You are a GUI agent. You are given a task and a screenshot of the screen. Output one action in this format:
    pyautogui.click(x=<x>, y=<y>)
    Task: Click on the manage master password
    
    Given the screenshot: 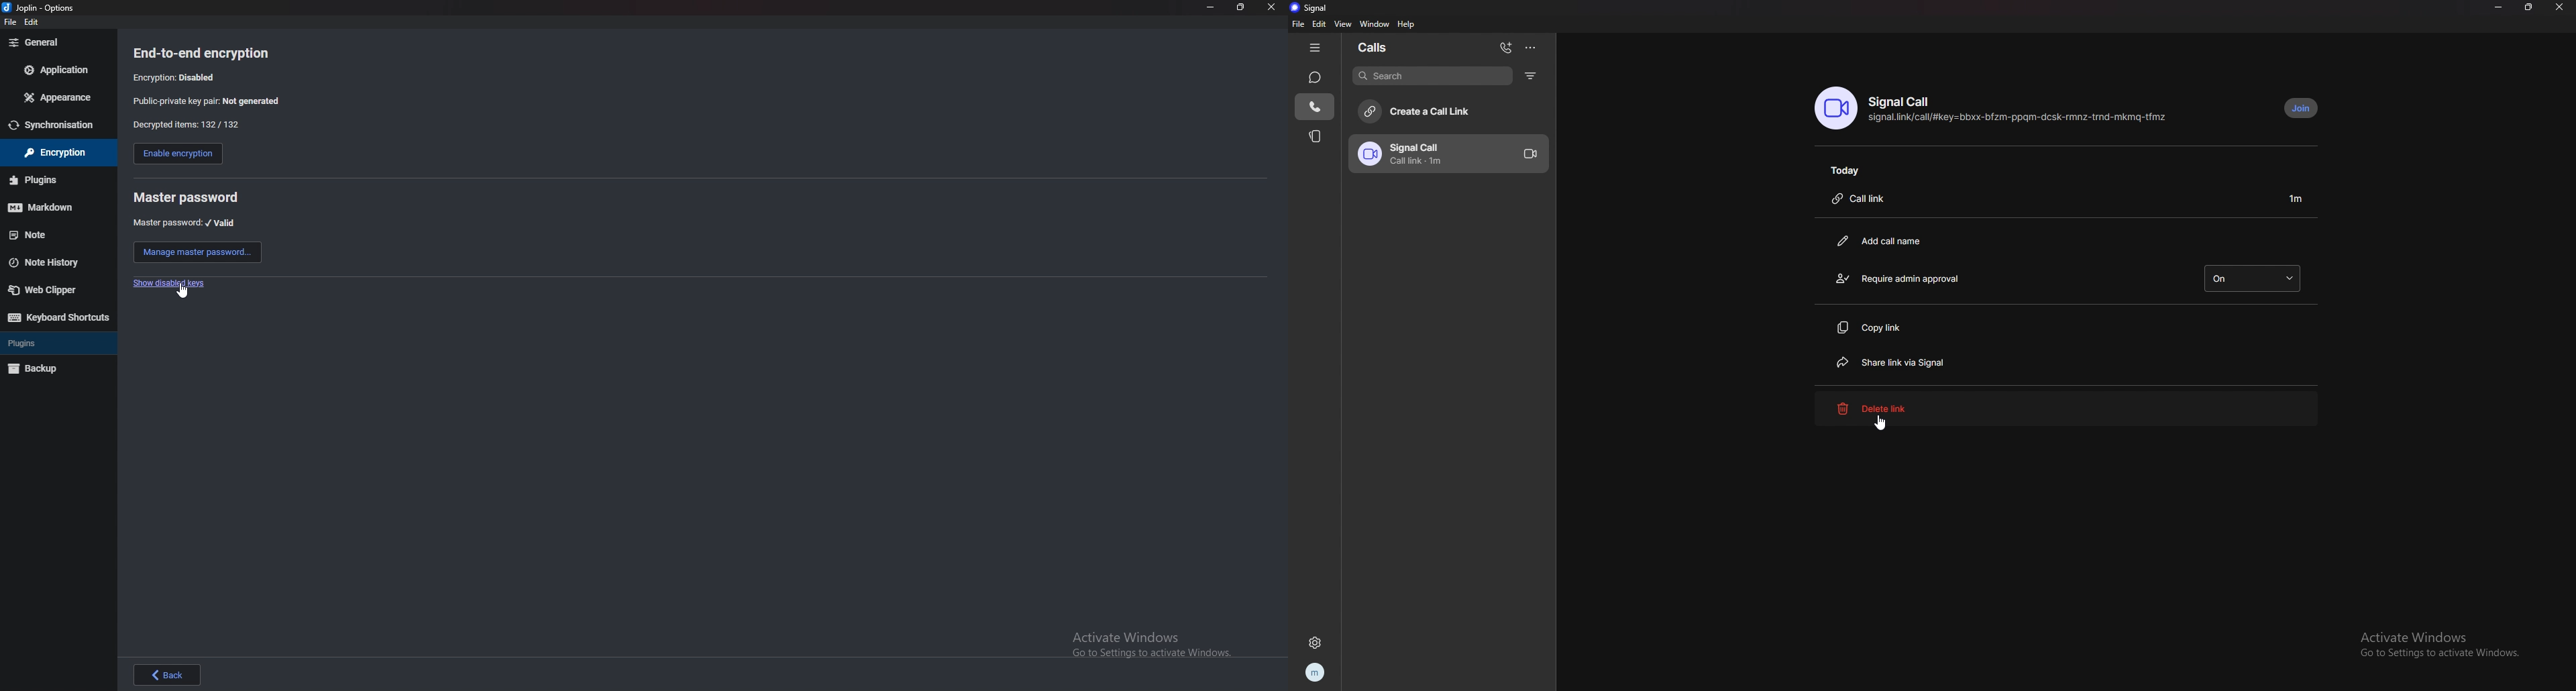 What is the action you would take?
    pyautogui.click(x=198, y=253)
    